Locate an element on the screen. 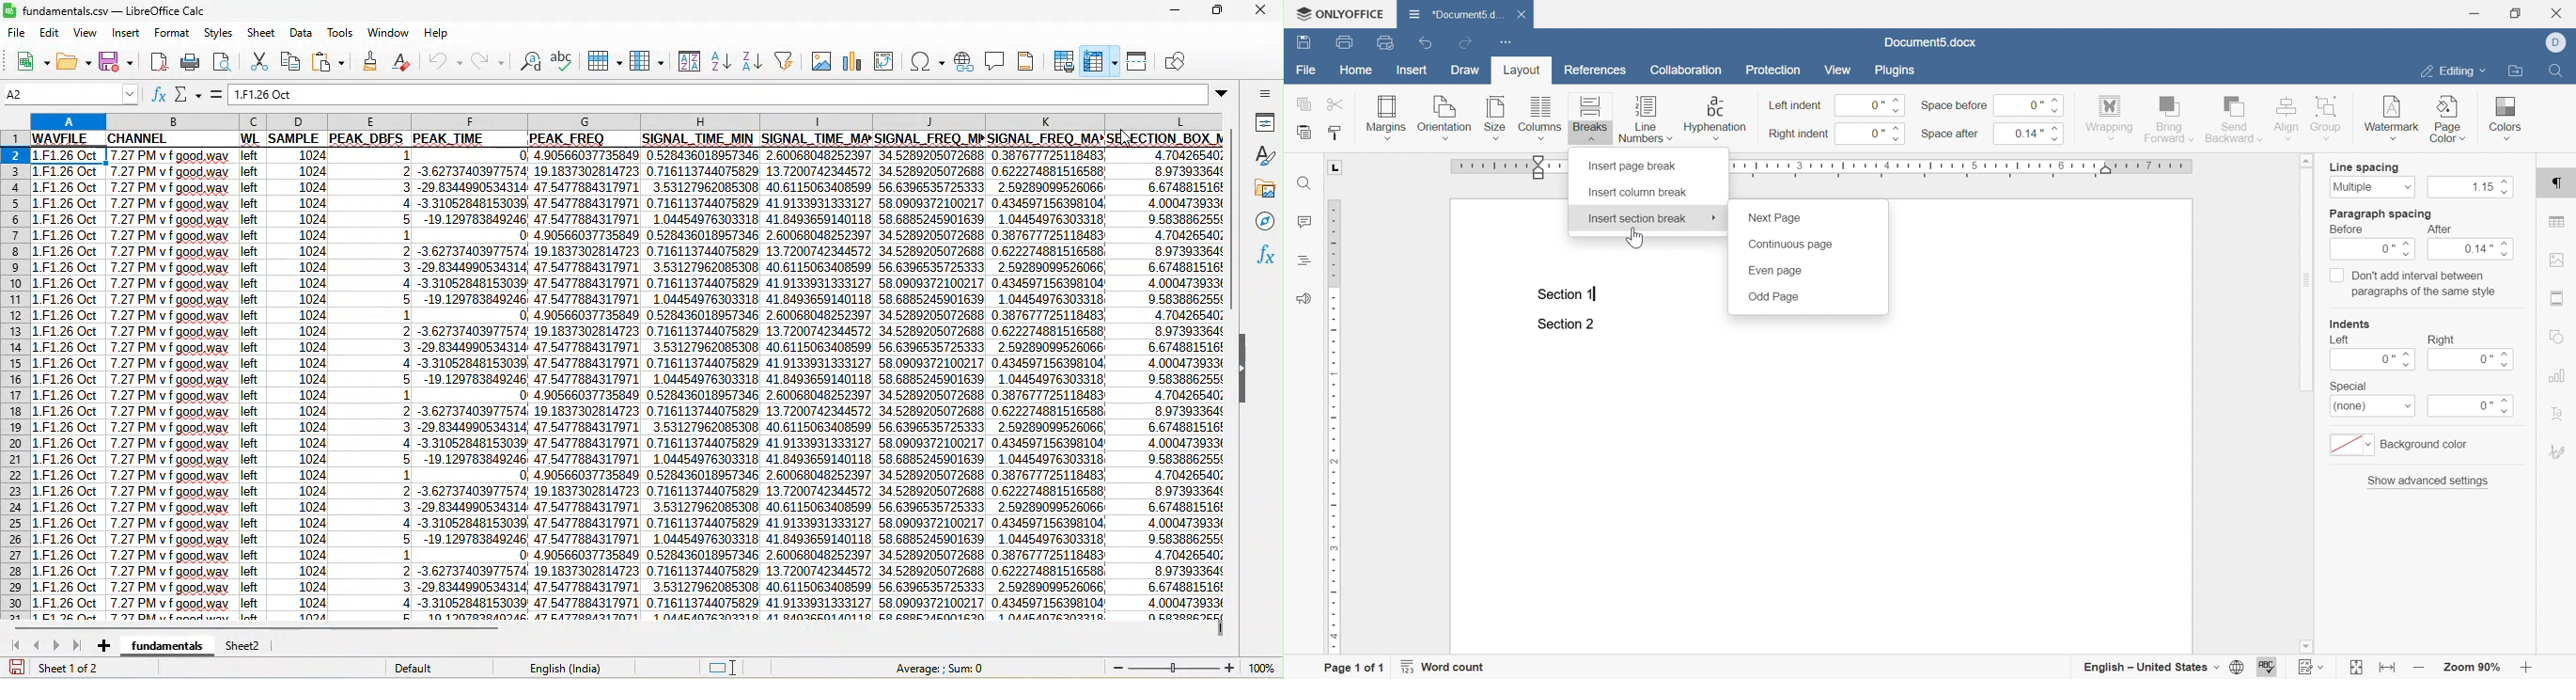 The image size is (2576, 700). text language is located at coordinates (568, 667).